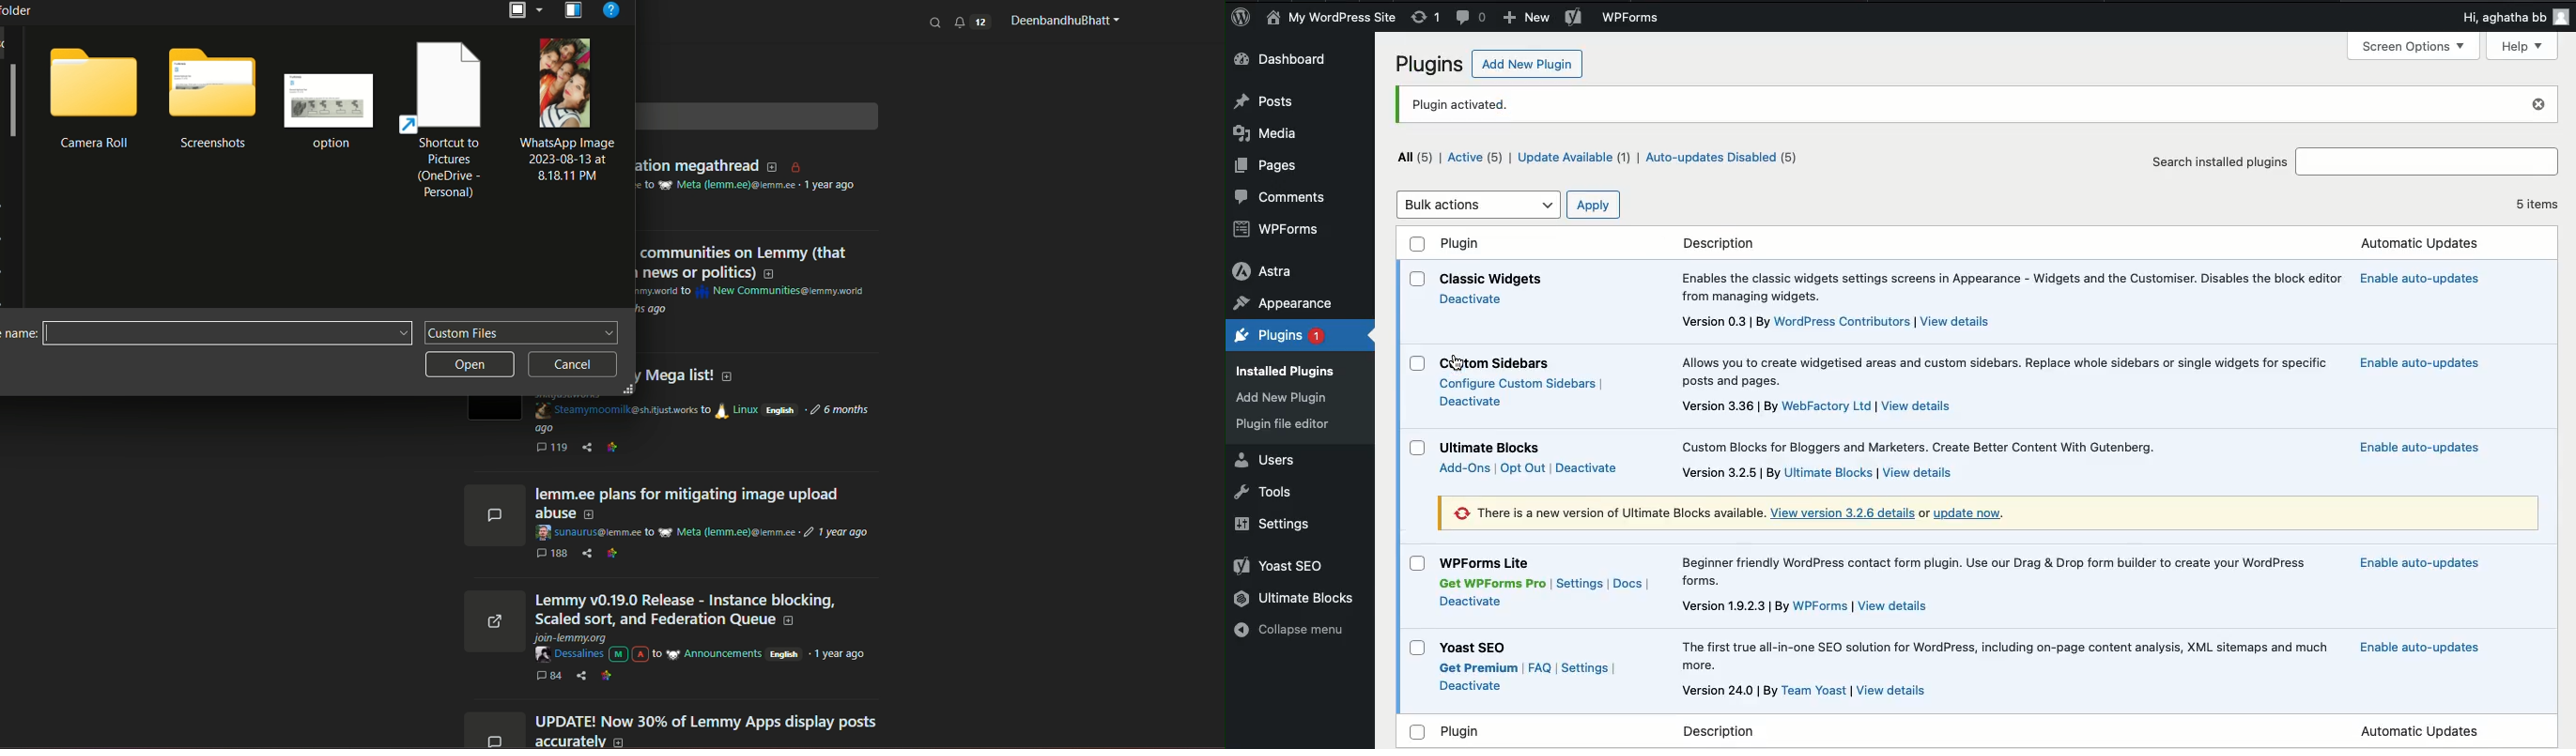 The image size is (2576, 756). I want to click on text box, so click(522, 333).